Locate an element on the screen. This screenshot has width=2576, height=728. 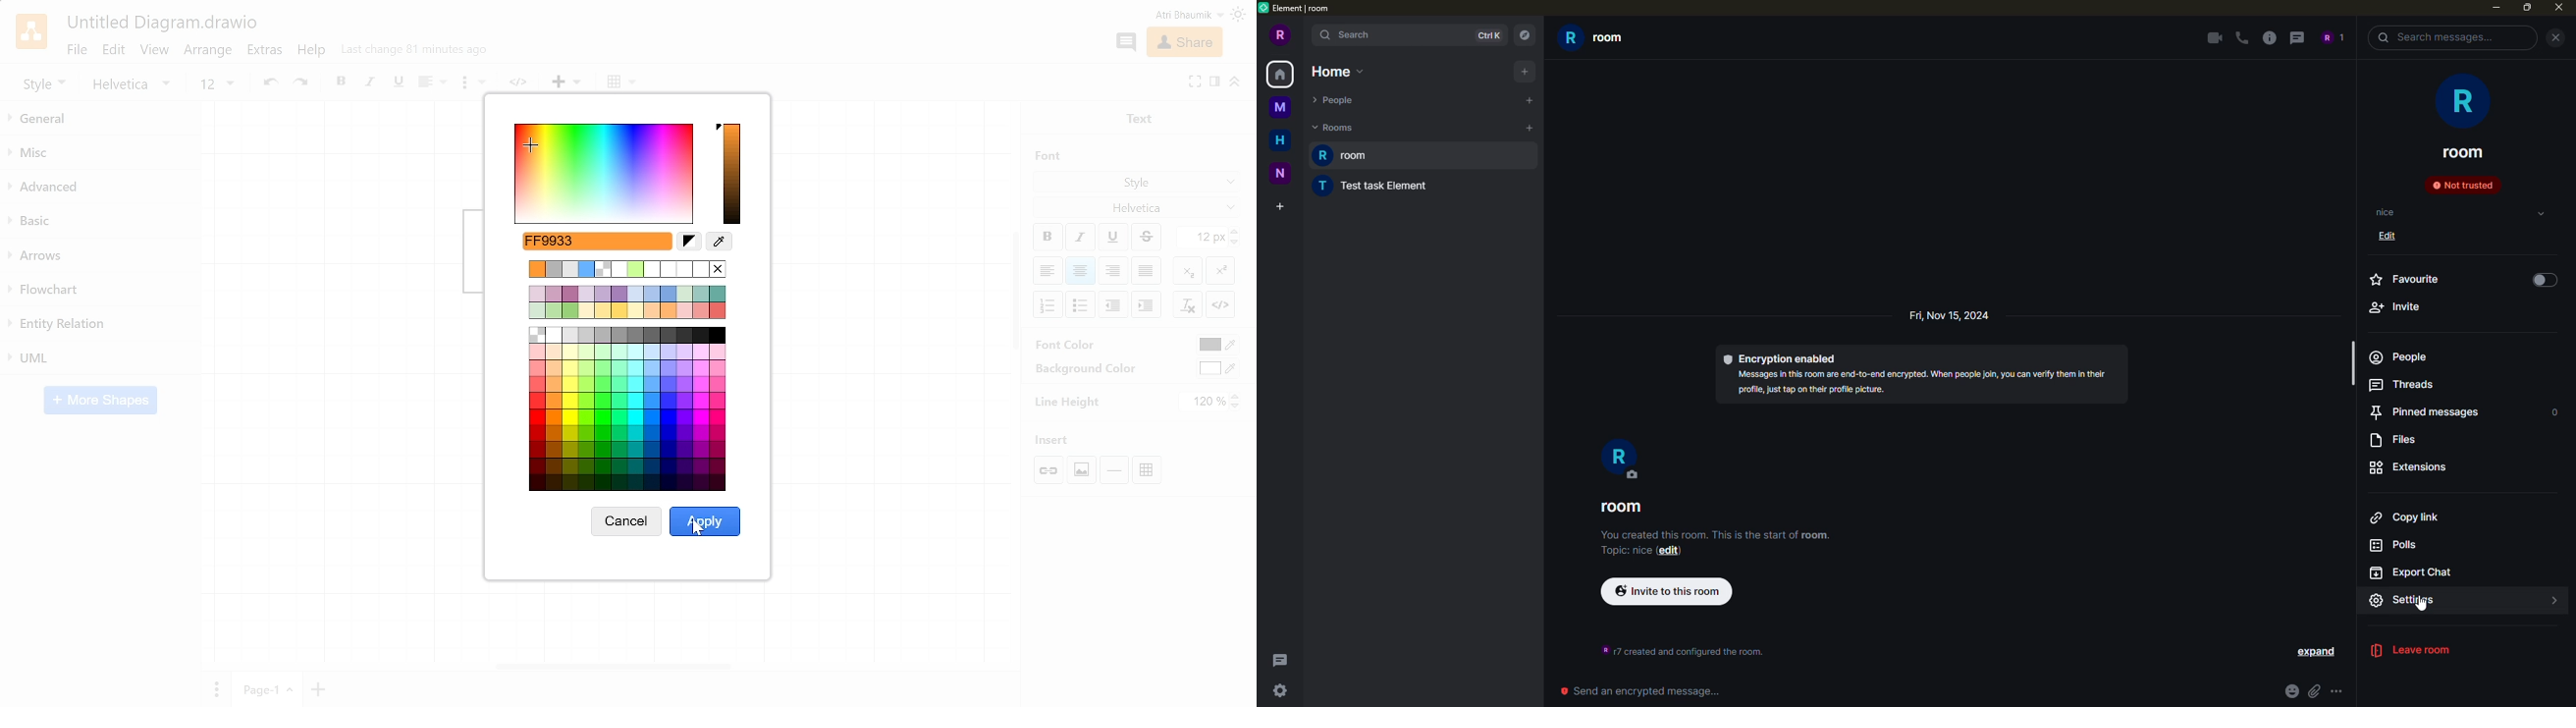
HTML is located at coordinates (1220, 304).